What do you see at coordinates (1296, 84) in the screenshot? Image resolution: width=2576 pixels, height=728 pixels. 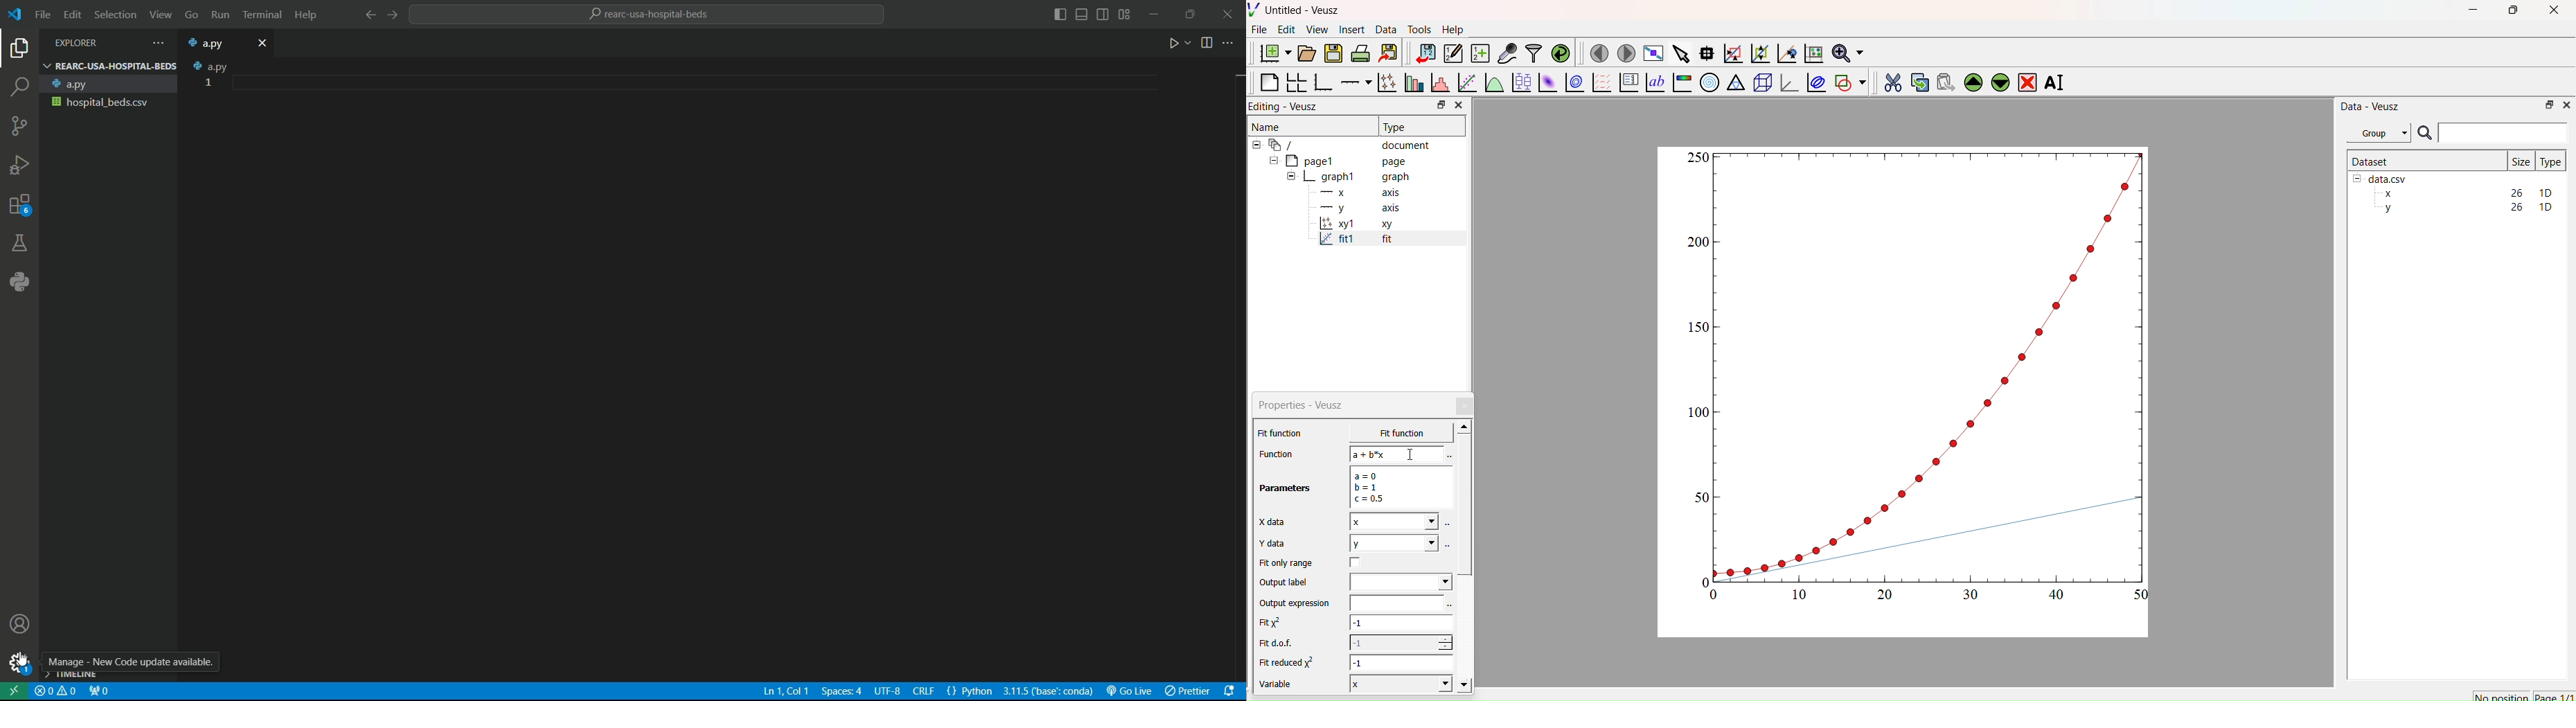 I see `Arrange graphs in grid` at bounding box center [1296, 84].